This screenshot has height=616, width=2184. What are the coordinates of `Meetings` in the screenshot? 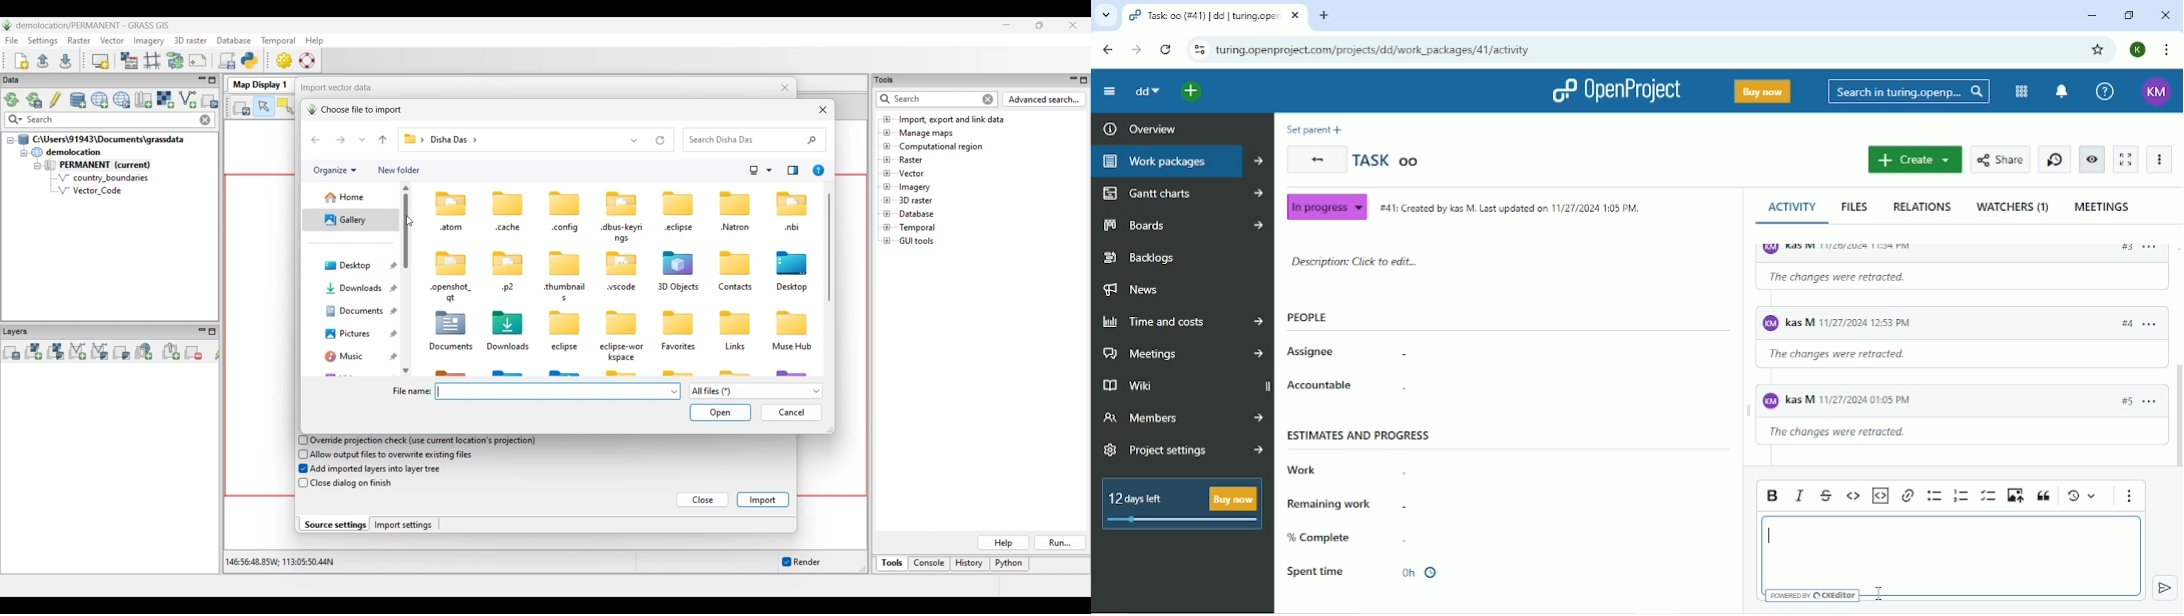 It's located at (1185, 353).